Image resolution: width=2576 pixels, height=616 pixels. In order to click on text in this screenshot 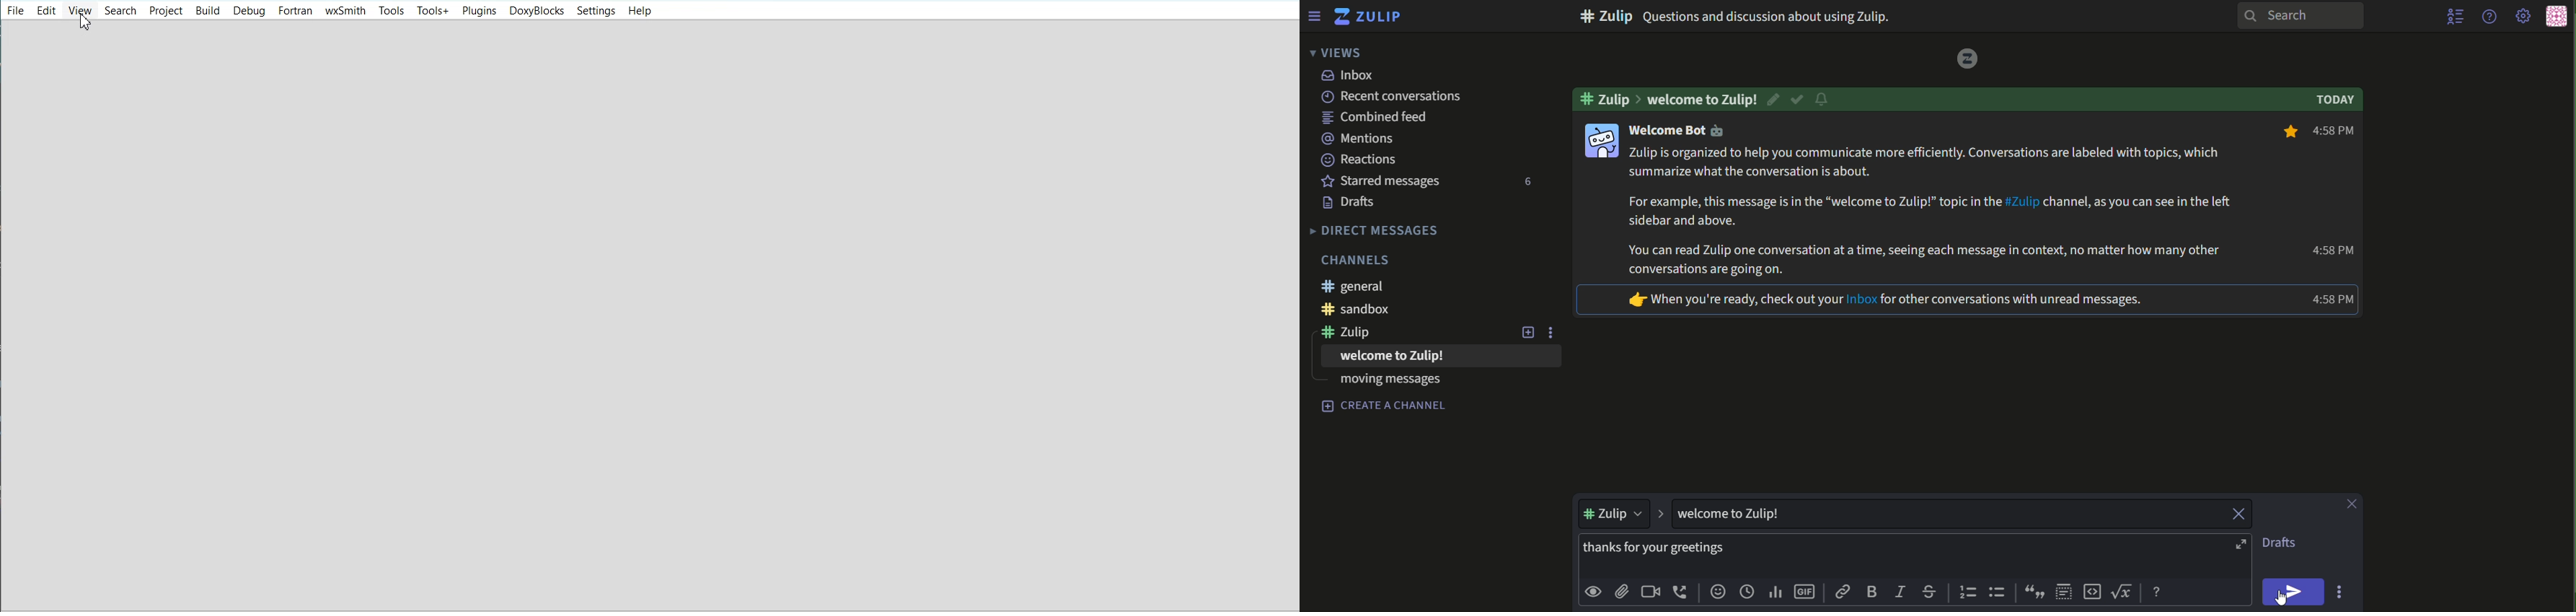, I will do `click(1375, 230)`.